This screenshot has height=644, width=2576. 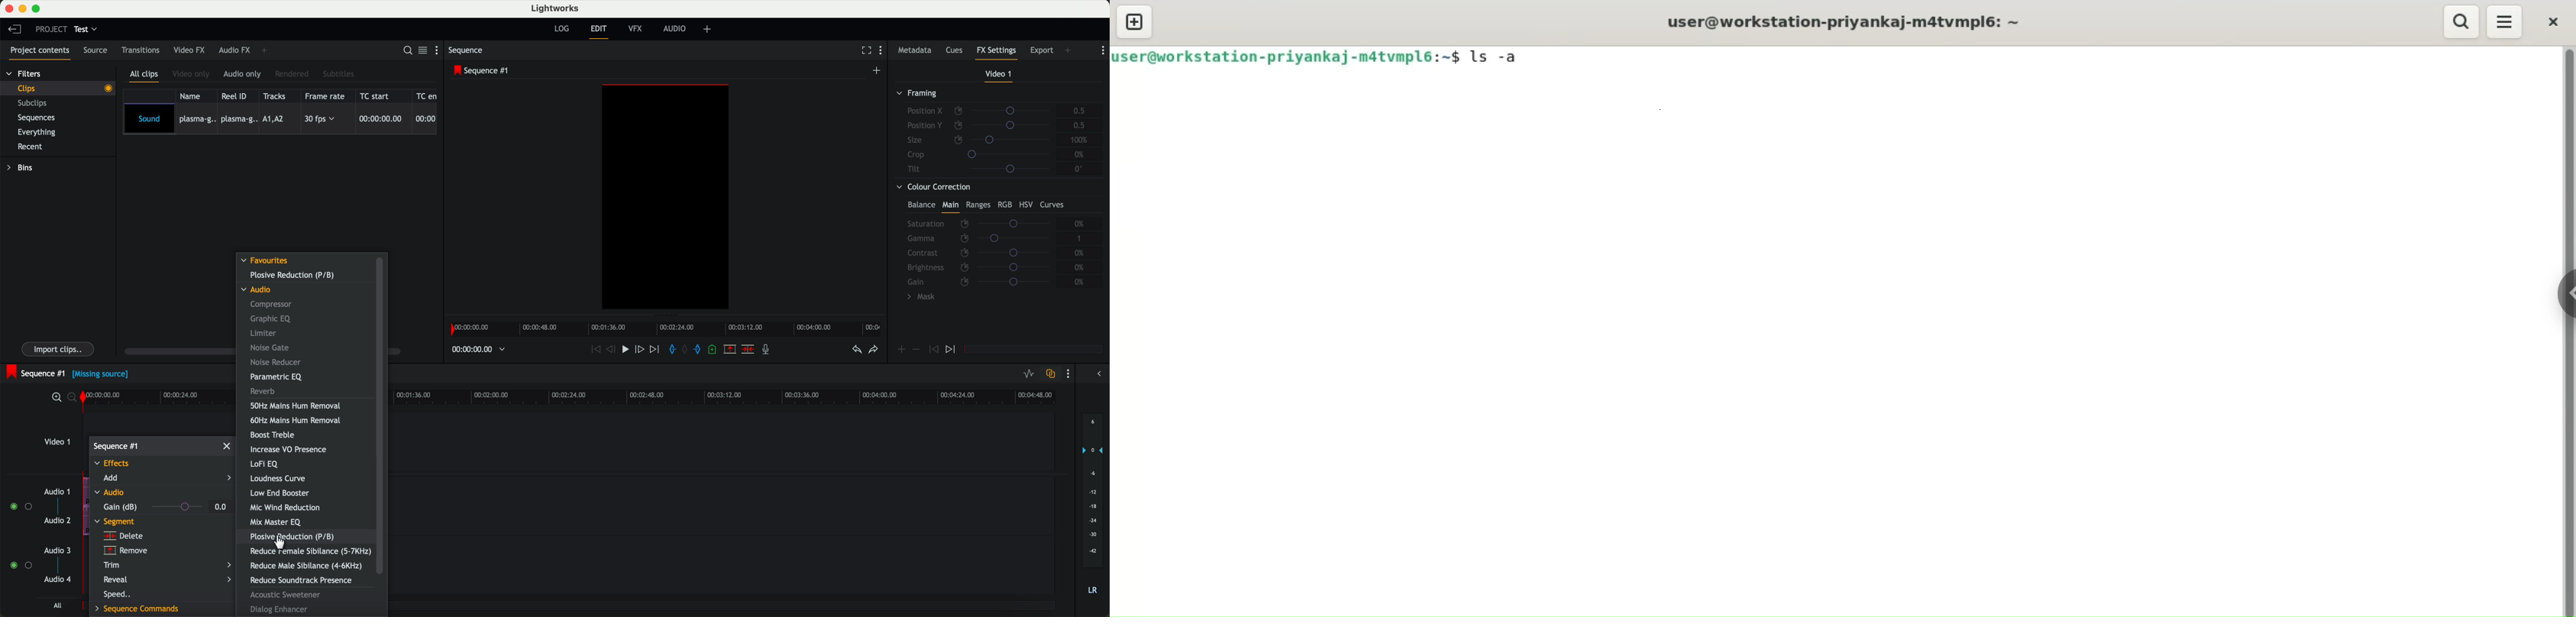 What do you see at coordinates (266, 261) in the screenshot?
I see `favourites` at bounding box center [266, 261].